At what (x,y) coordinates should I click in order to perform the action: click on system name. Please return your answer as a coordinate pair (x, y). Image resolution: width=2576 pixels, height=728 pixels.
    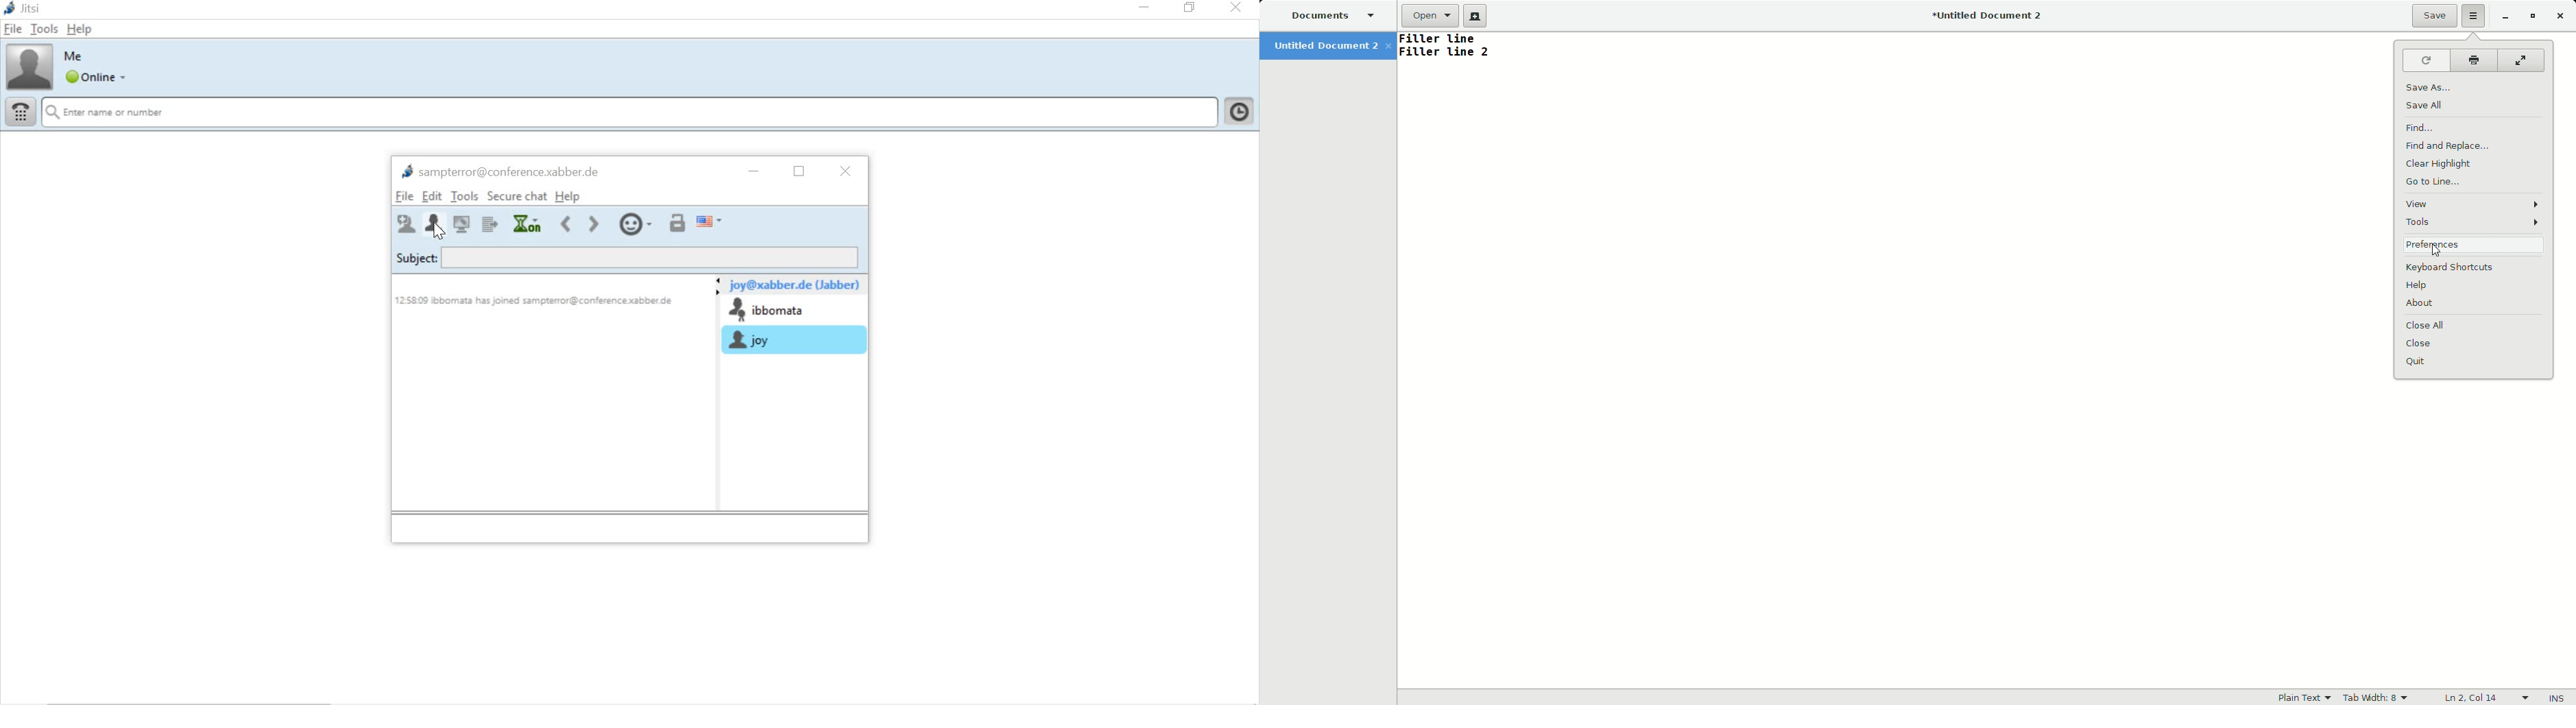
    Looking at the image, I should click on (25, 9).